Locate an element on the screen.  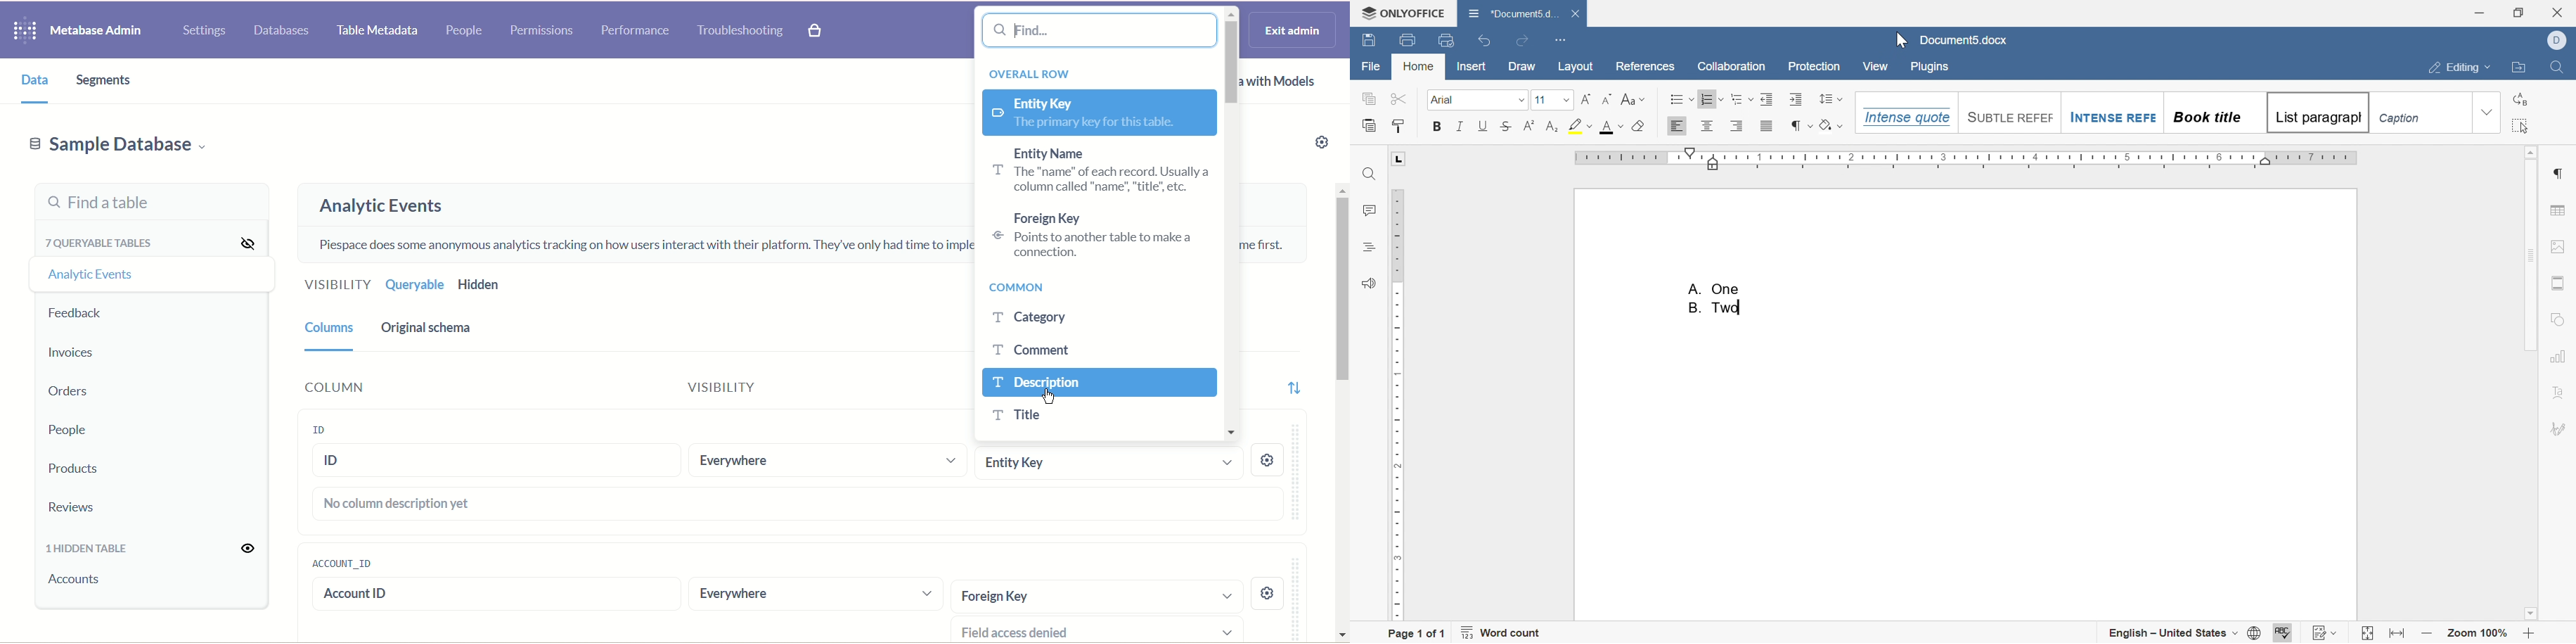
ruler is located at coordinates (1968, 159).